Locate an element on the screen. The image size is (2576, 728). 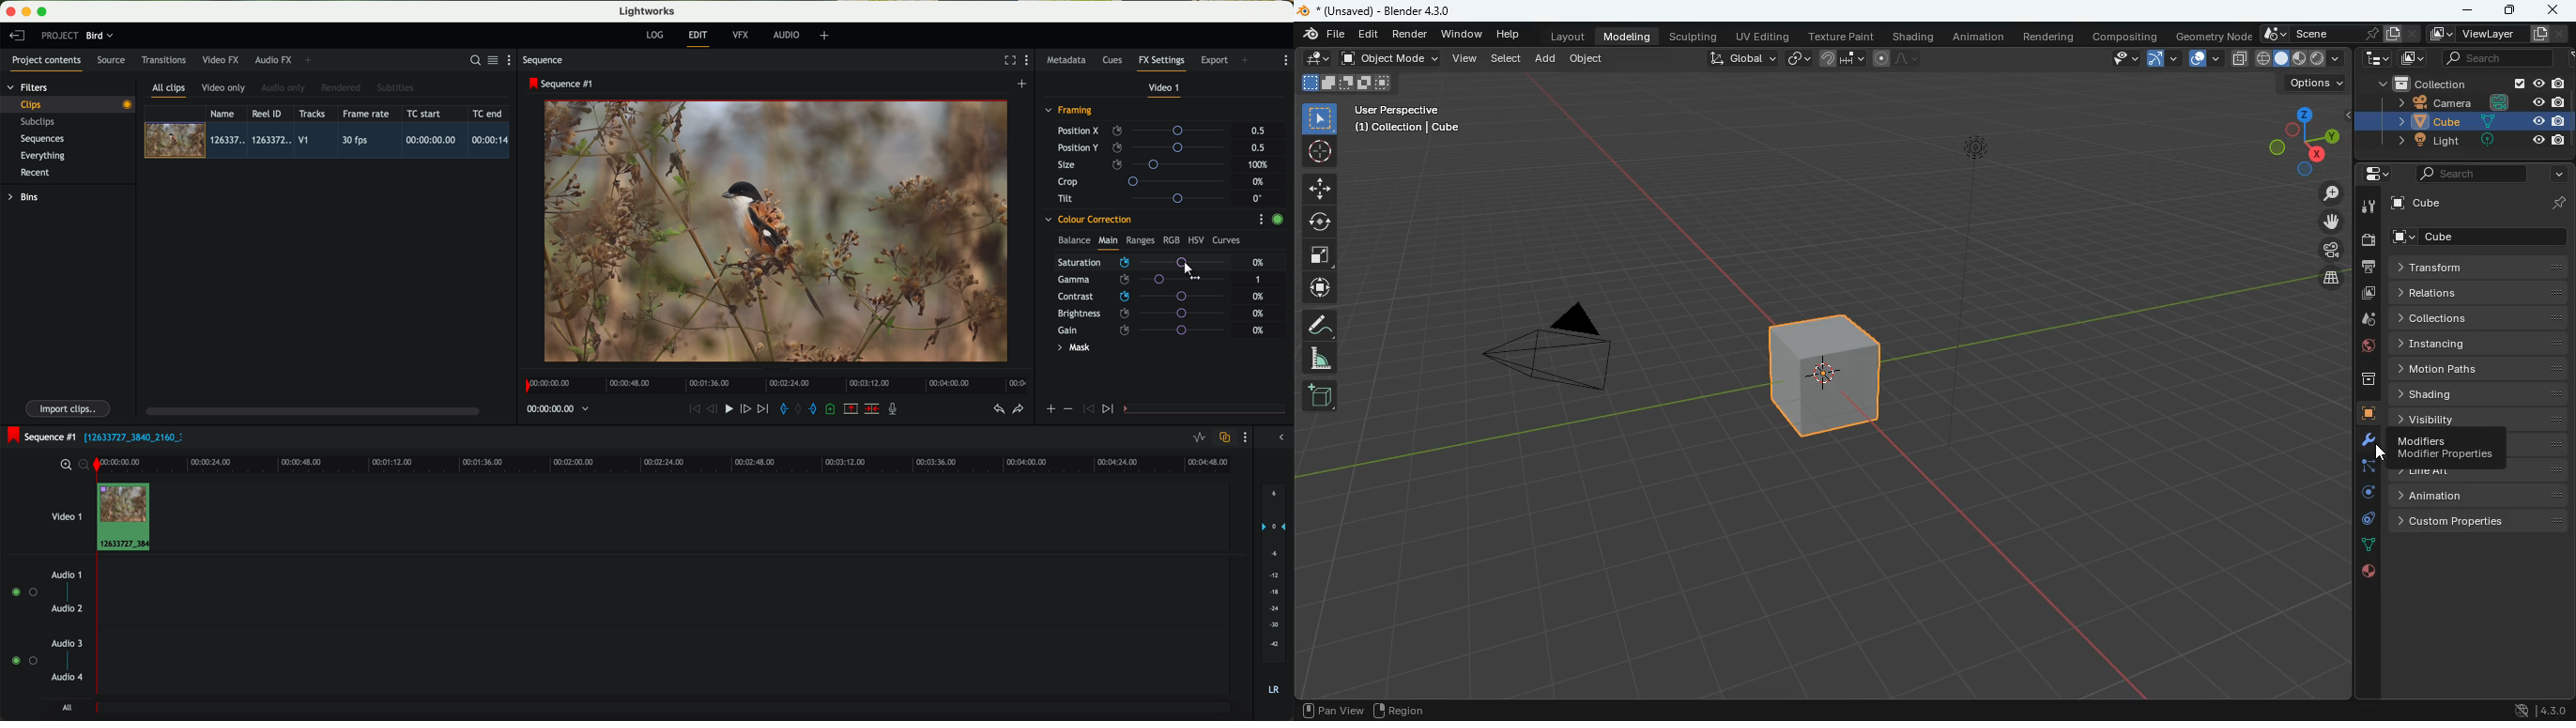
enable audio is located at coordinates (23, 660).